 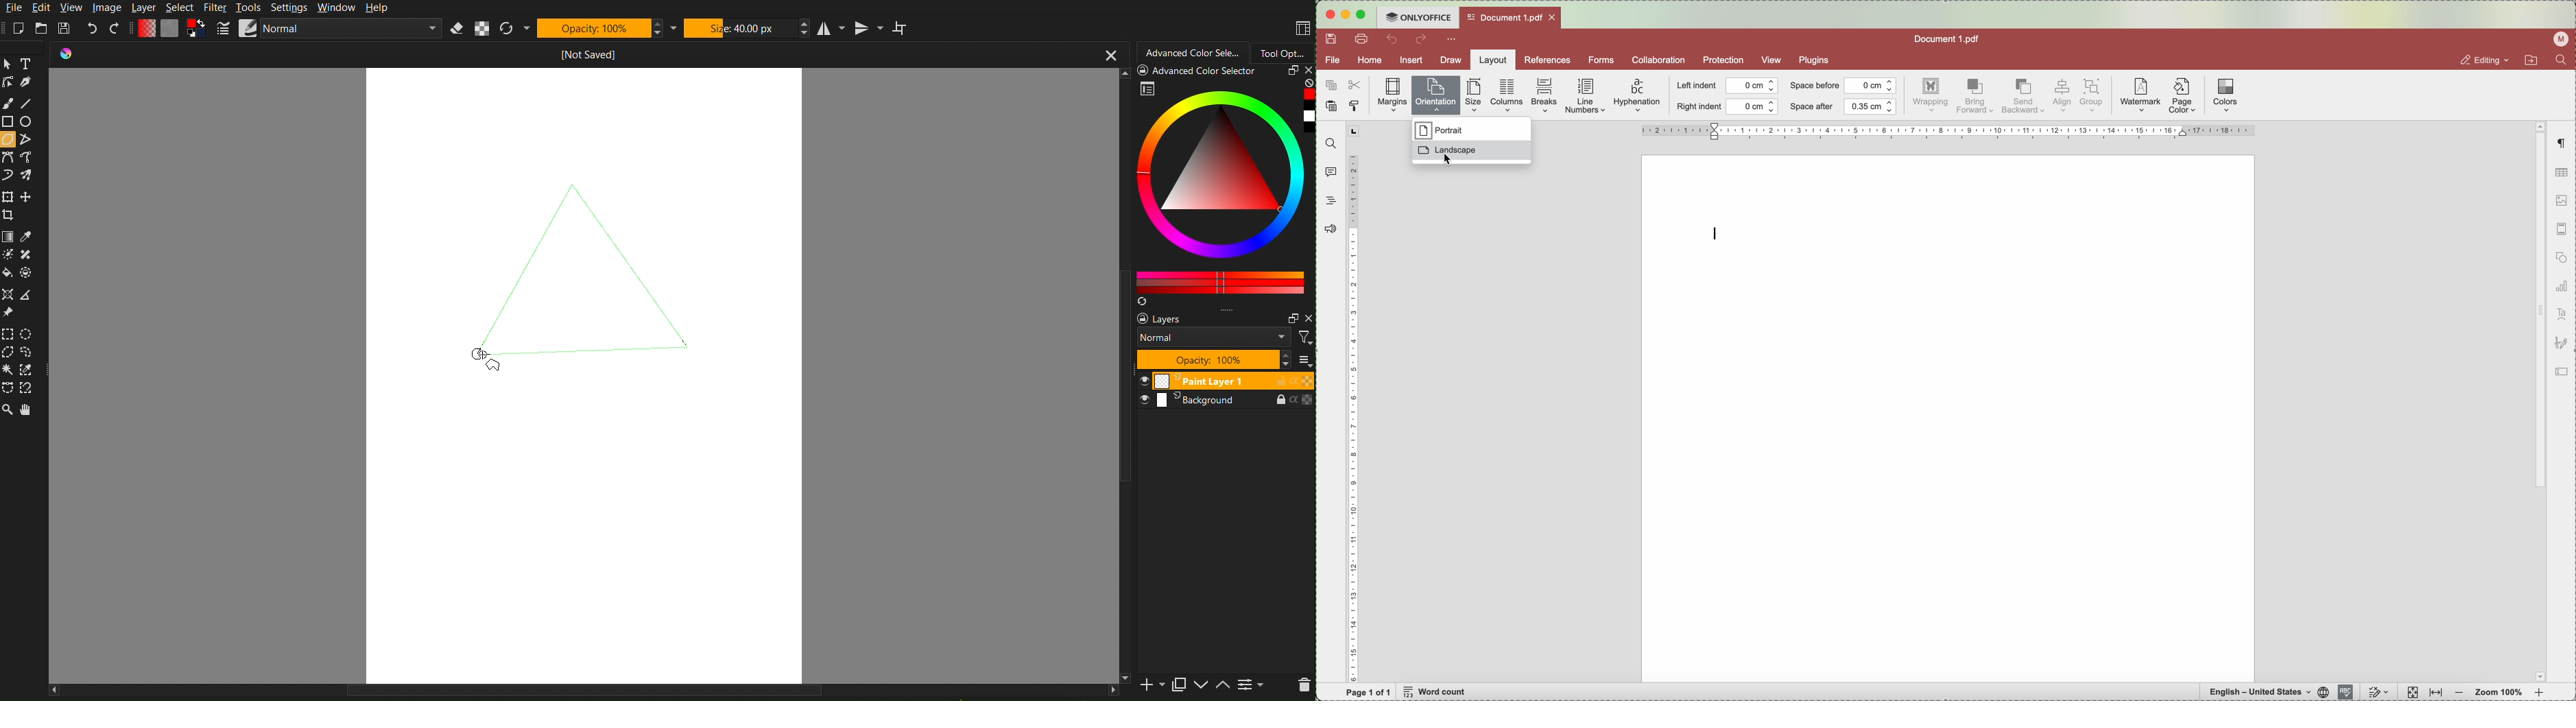 What do you see at coordinates (115, 28) in the screenshot?
I see `Redo` at bounding box center [115, 28].